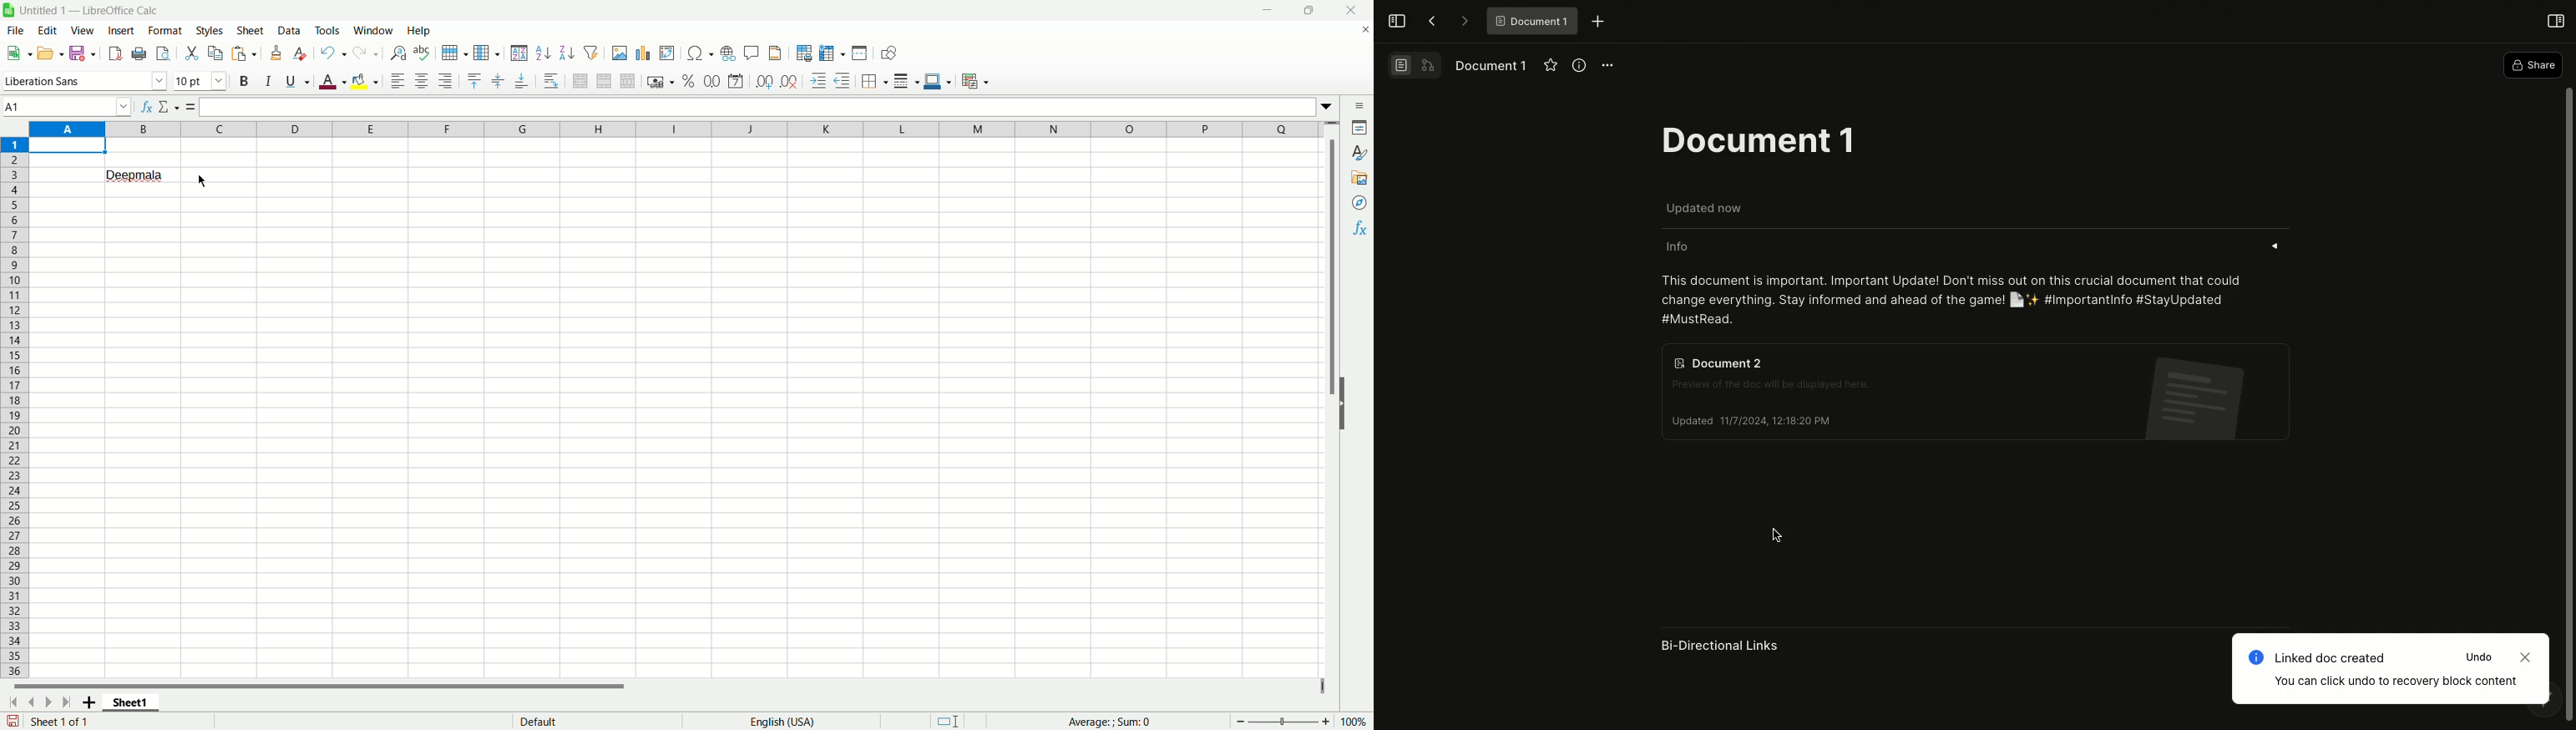 The width and height of the screenshot is (2576, 756). Describe the element at coordinates (244, 53) in the screenshot. I see `Paste` at that location.